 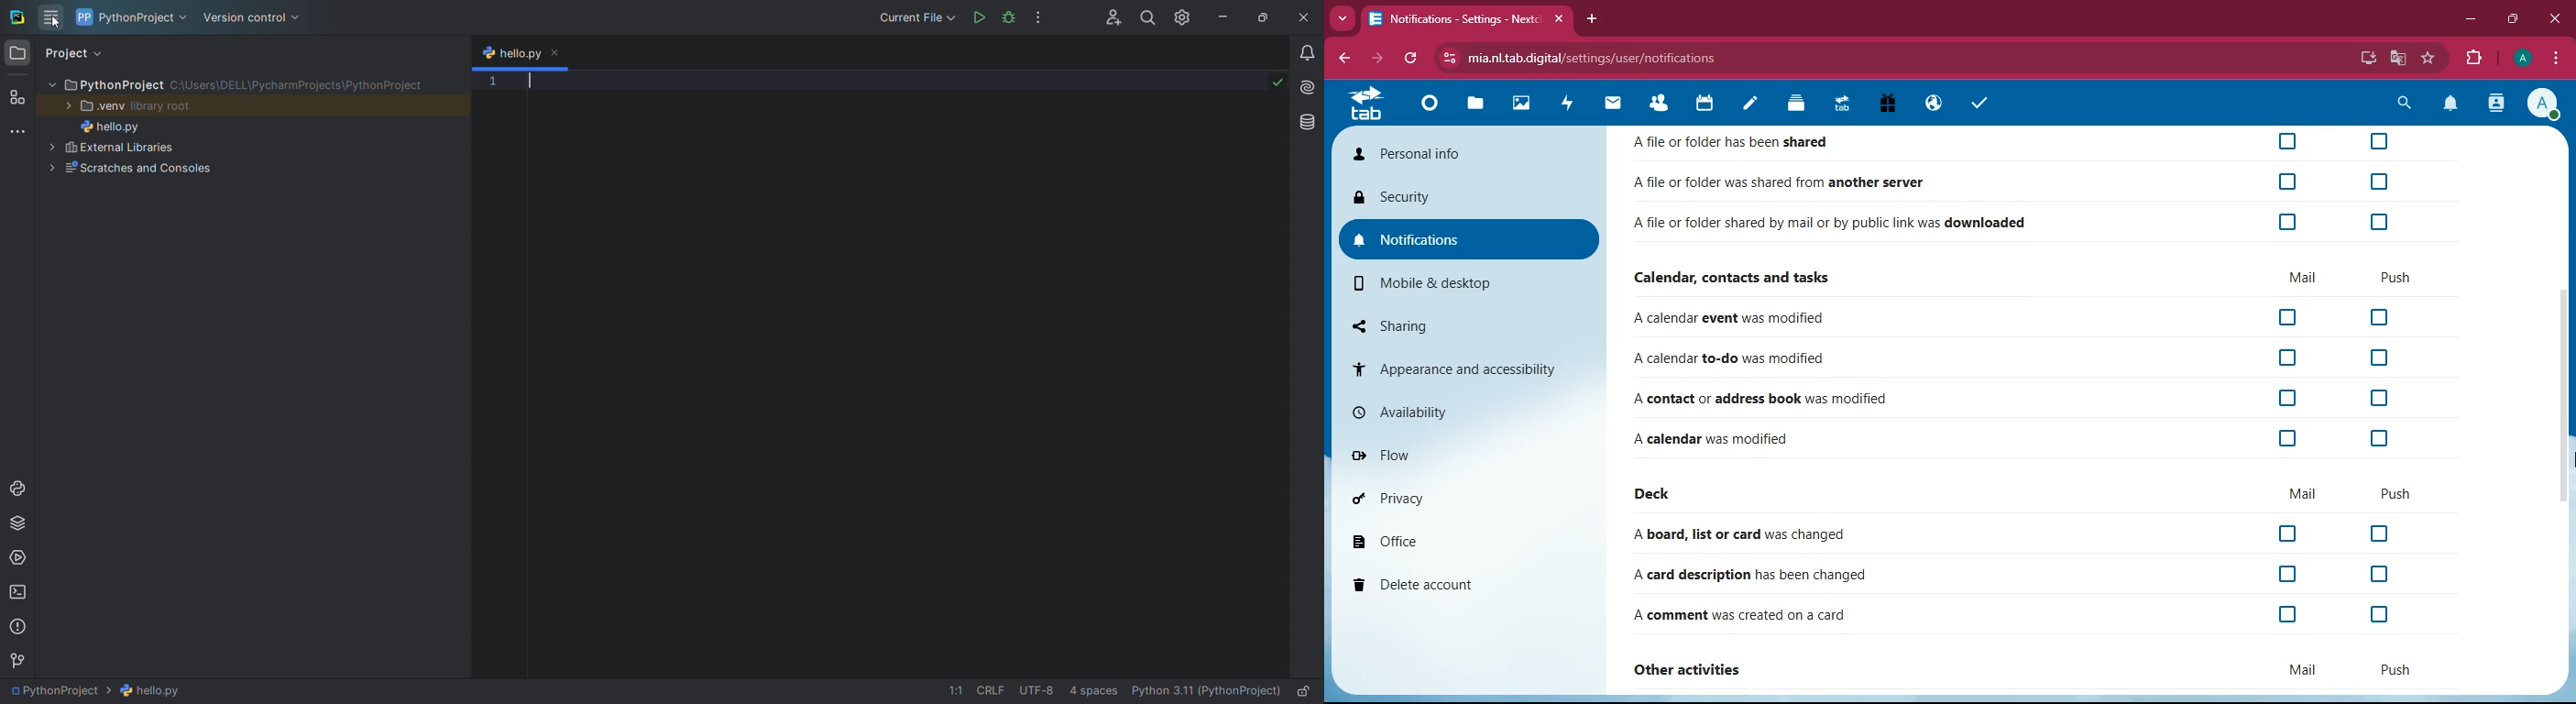 I want to click on off, so click(x=2293, y=533).